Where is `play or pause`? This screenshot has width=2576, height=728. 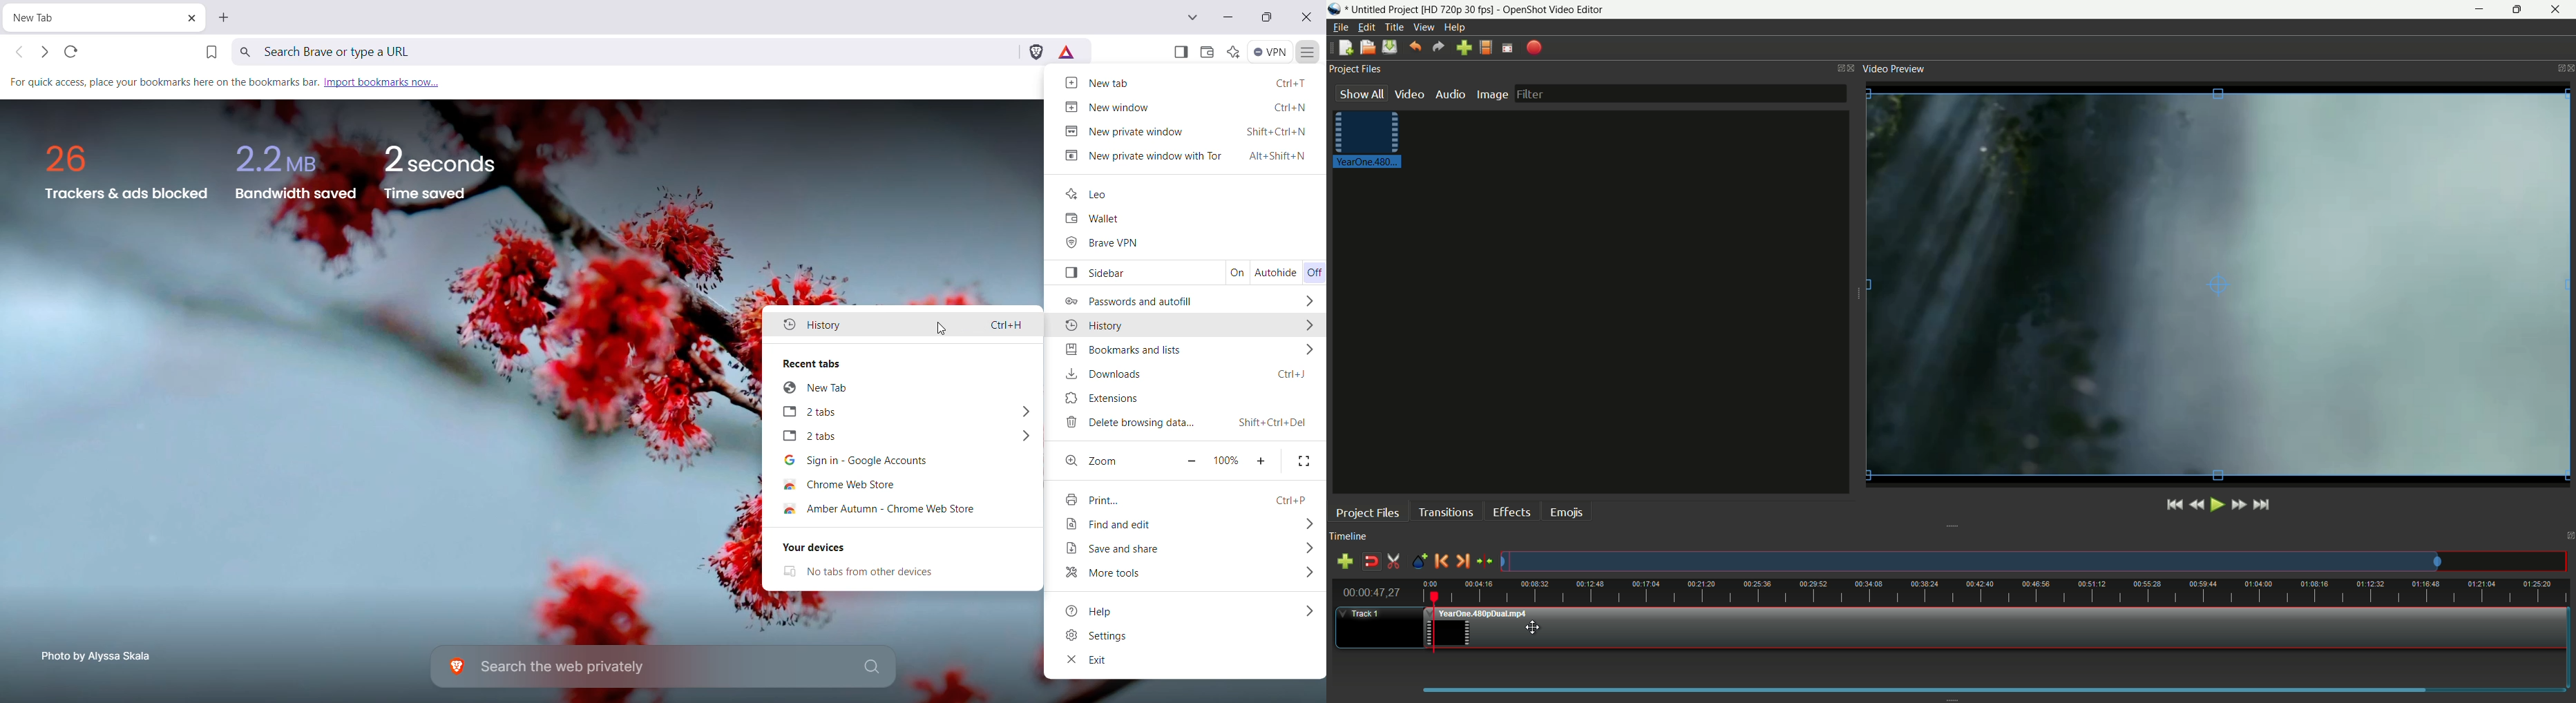
play or pause is located at coordinates (2218, 506).